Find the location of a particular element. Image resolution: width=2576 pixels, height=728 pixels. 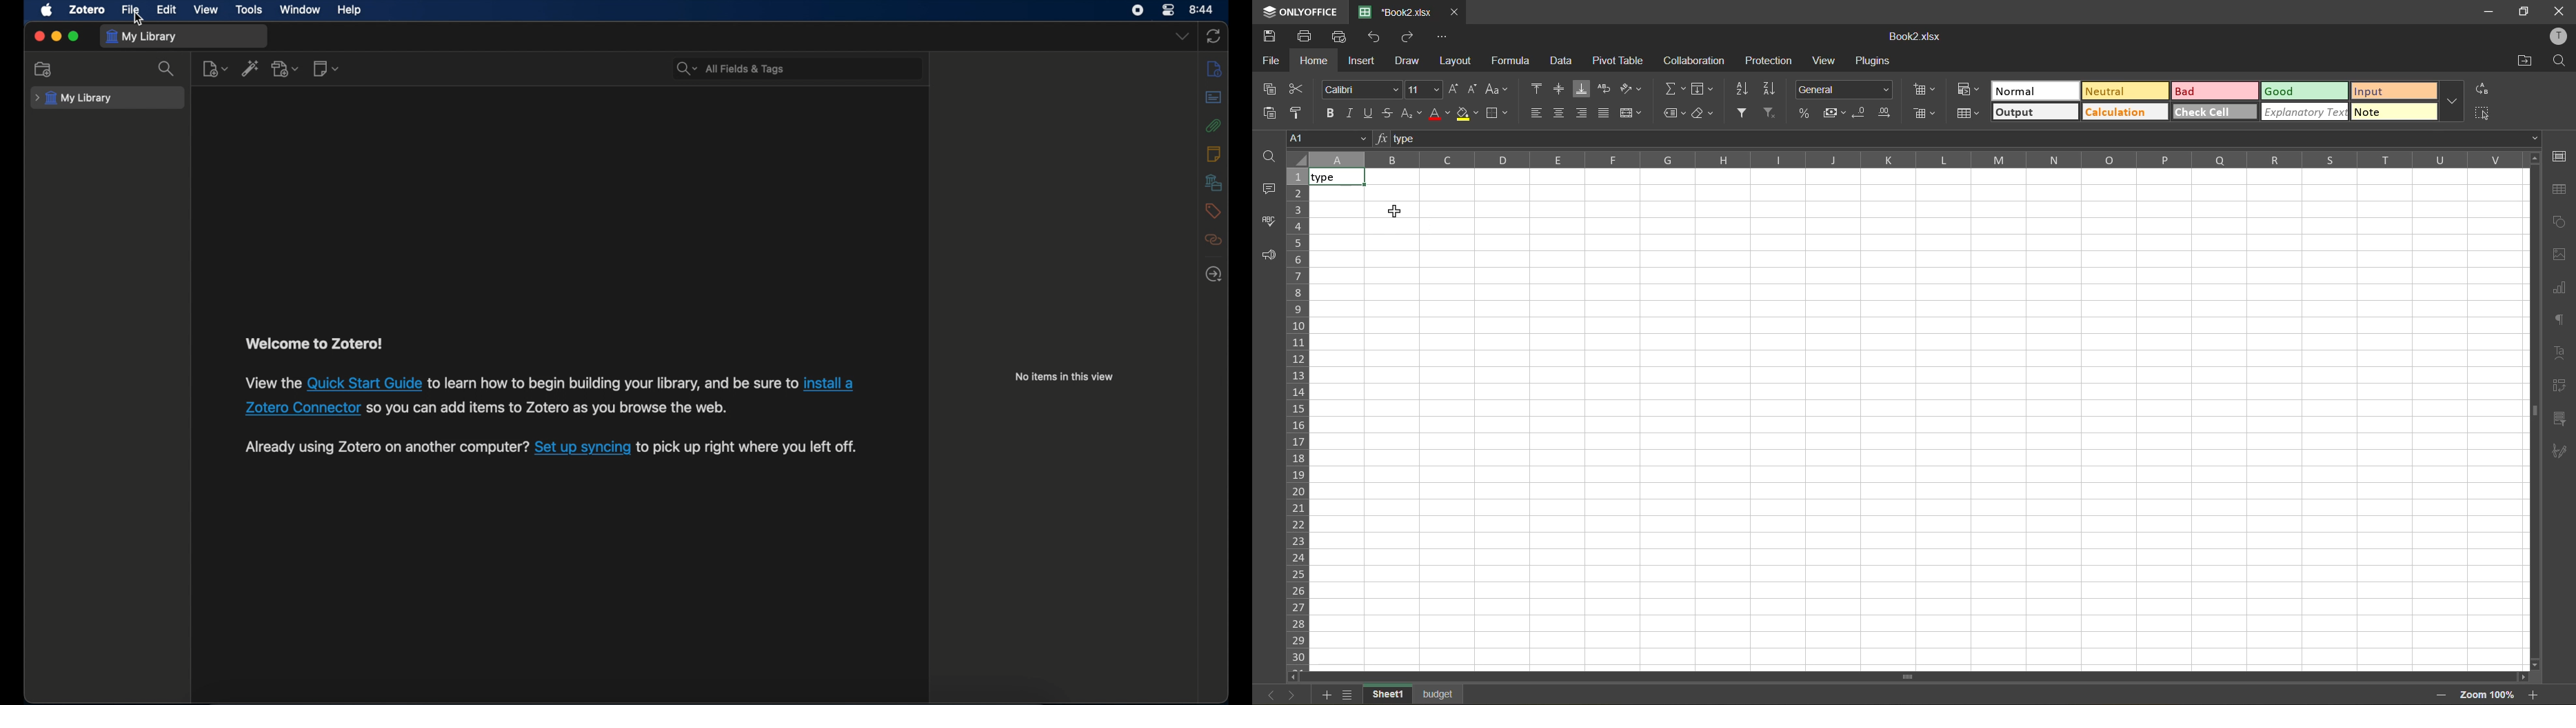

charts is located at coordinates (2560, 286).